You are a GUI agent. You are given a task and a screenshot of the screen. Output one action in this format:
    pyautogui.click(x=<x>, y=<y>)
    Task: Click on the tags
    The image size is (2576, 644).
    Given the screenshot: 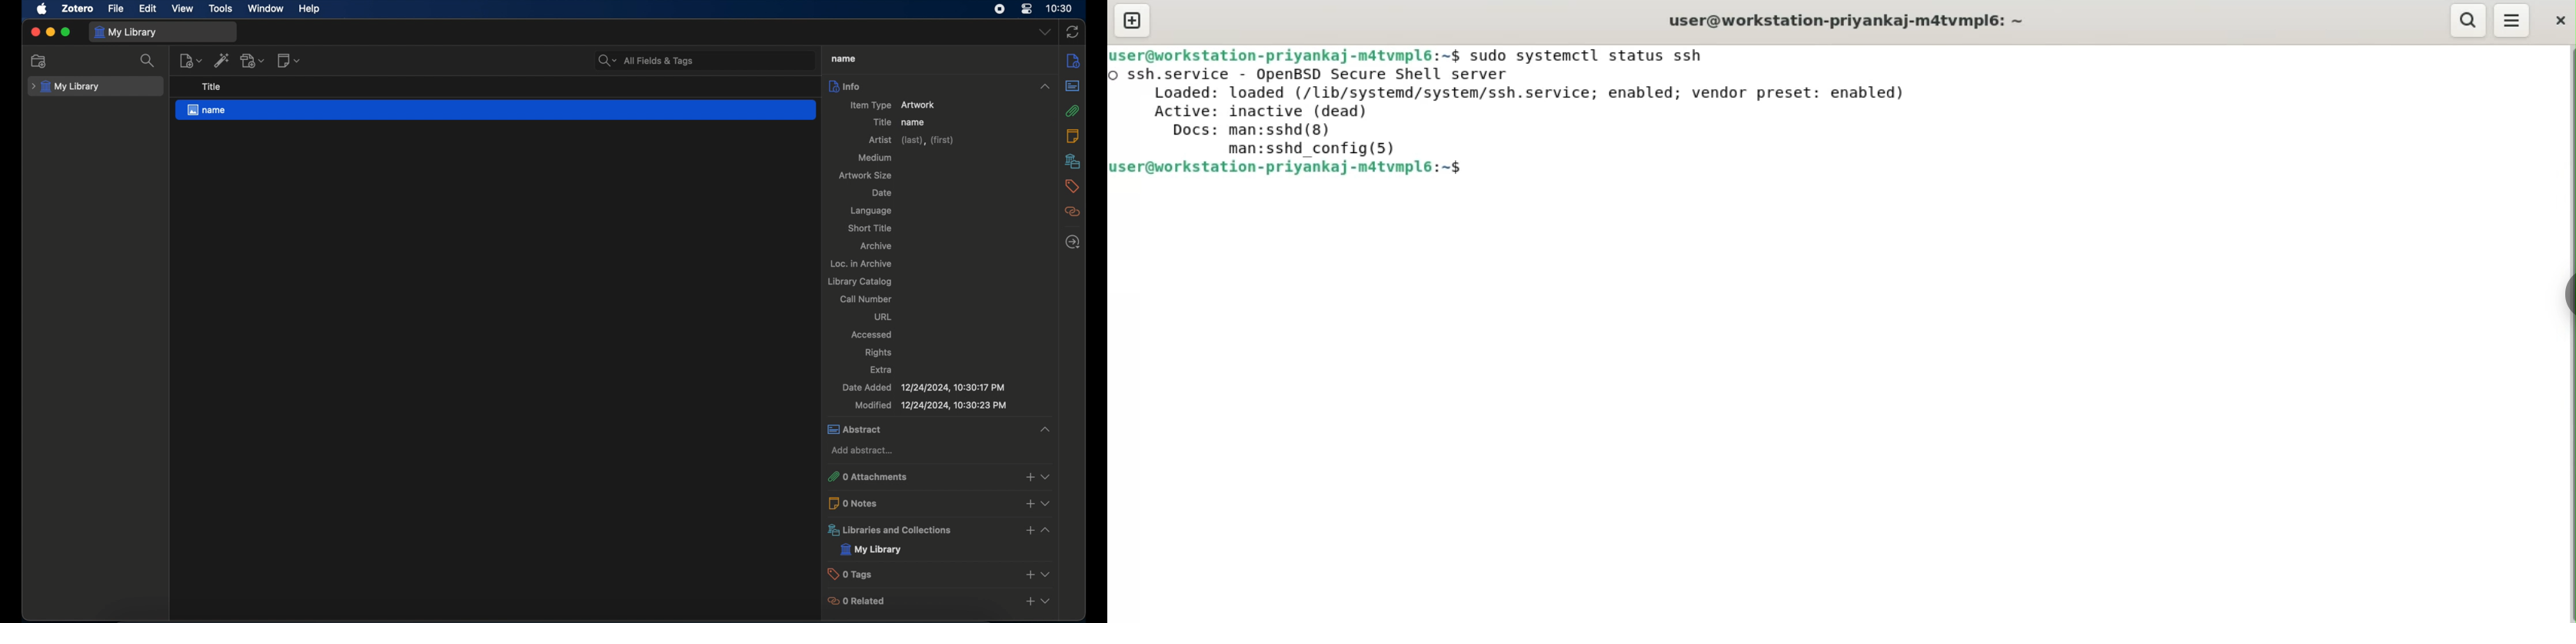 What is the action you would take?
    pyautogui.click(x=1070, y=186)
    